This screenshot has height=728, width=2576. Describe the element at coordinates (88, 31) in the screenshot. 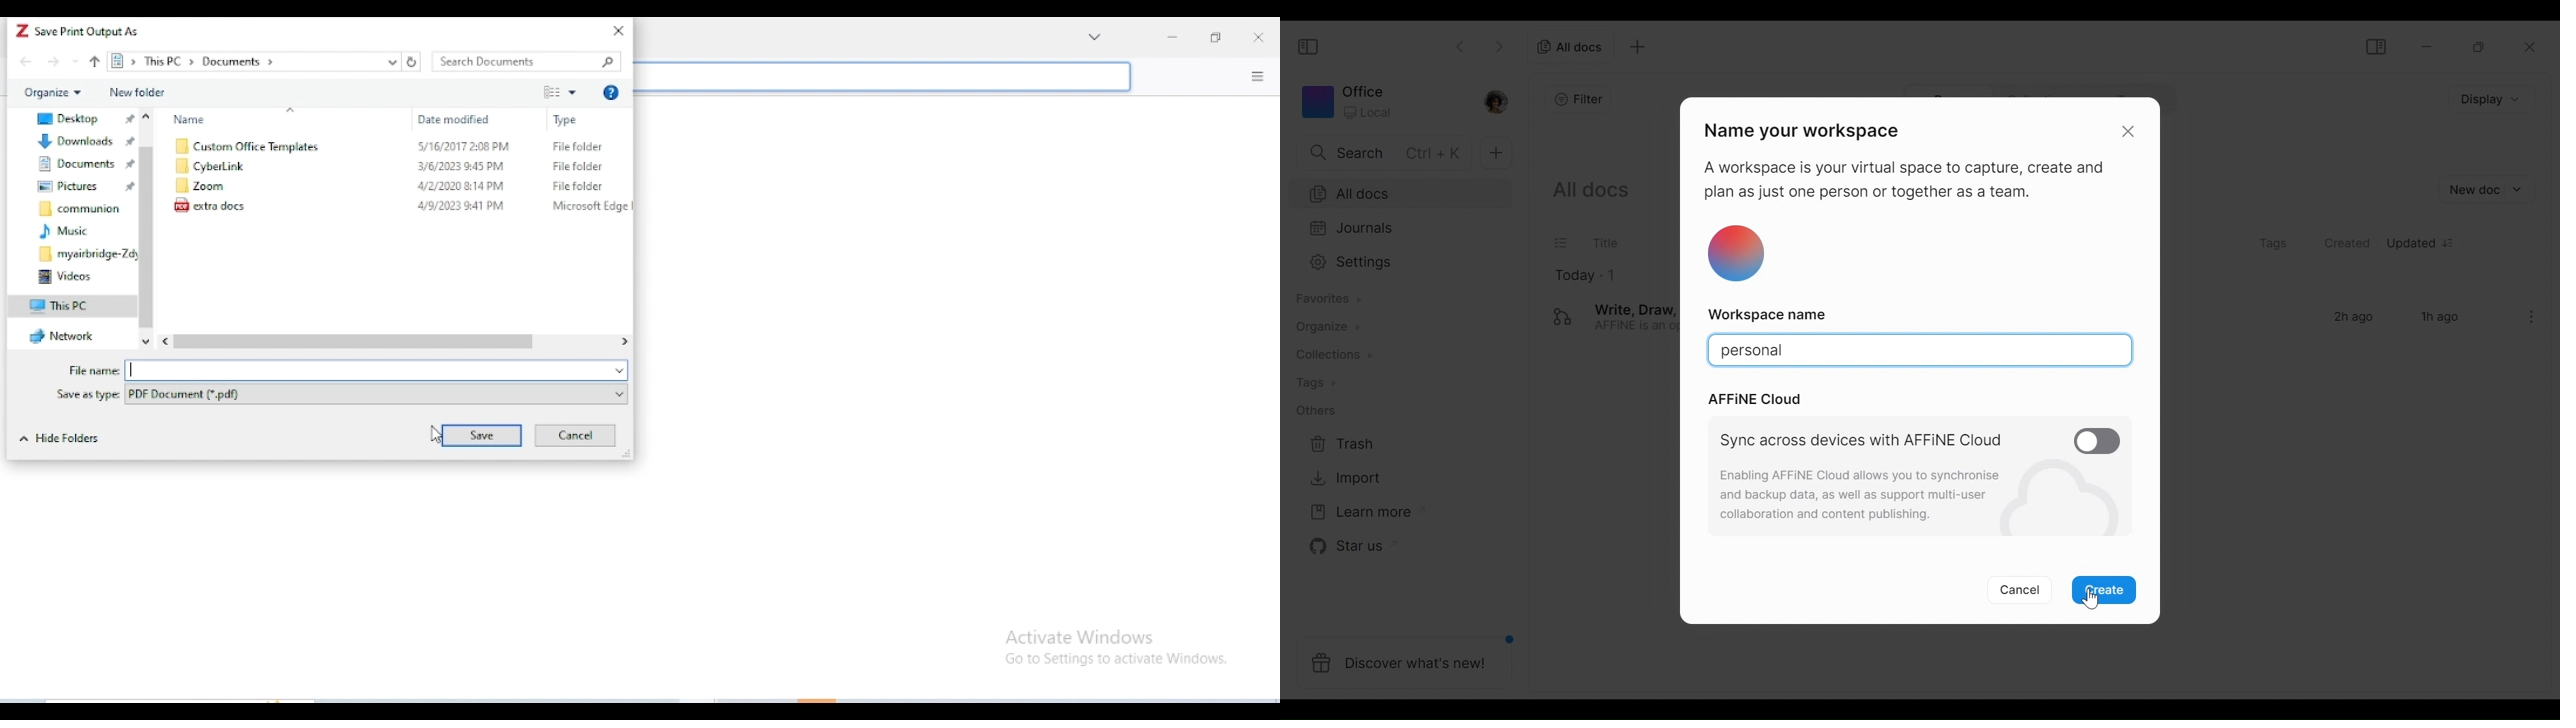

I see `save print output as` at that location.